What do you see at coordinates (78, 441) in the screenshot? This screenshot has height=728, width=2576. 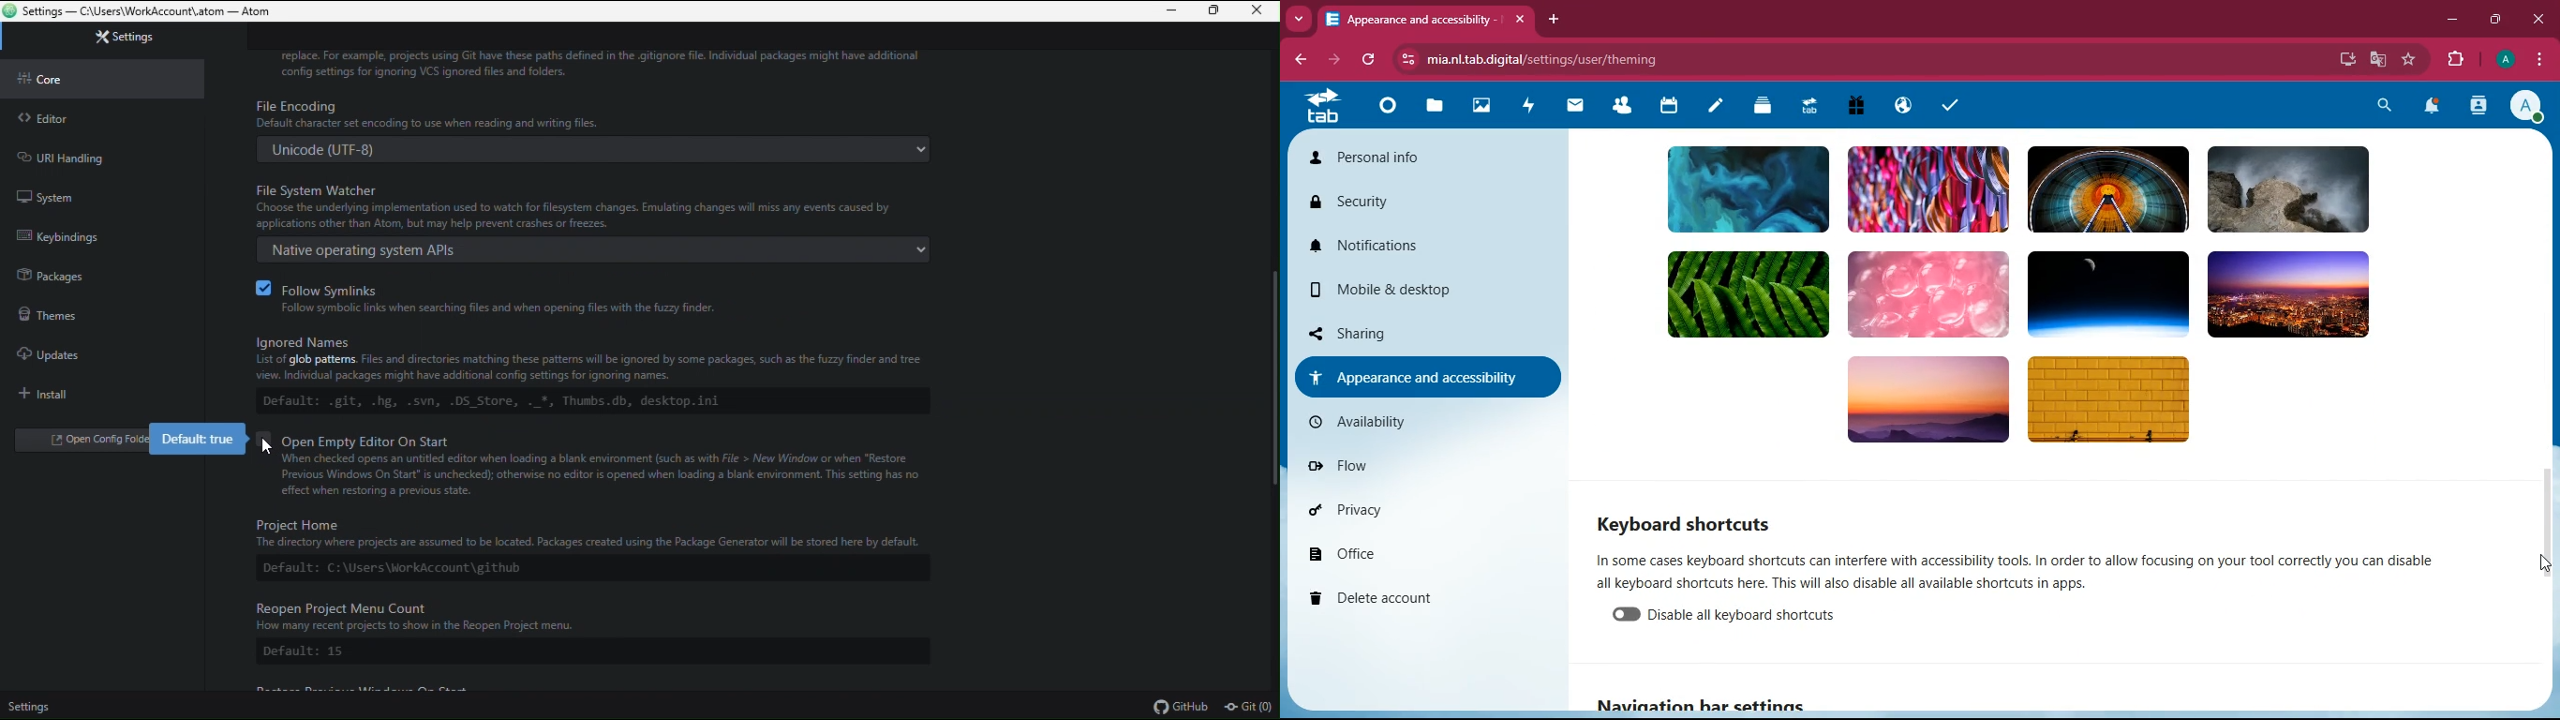 I see `open configuration editor` at bounding box center [78, 441].